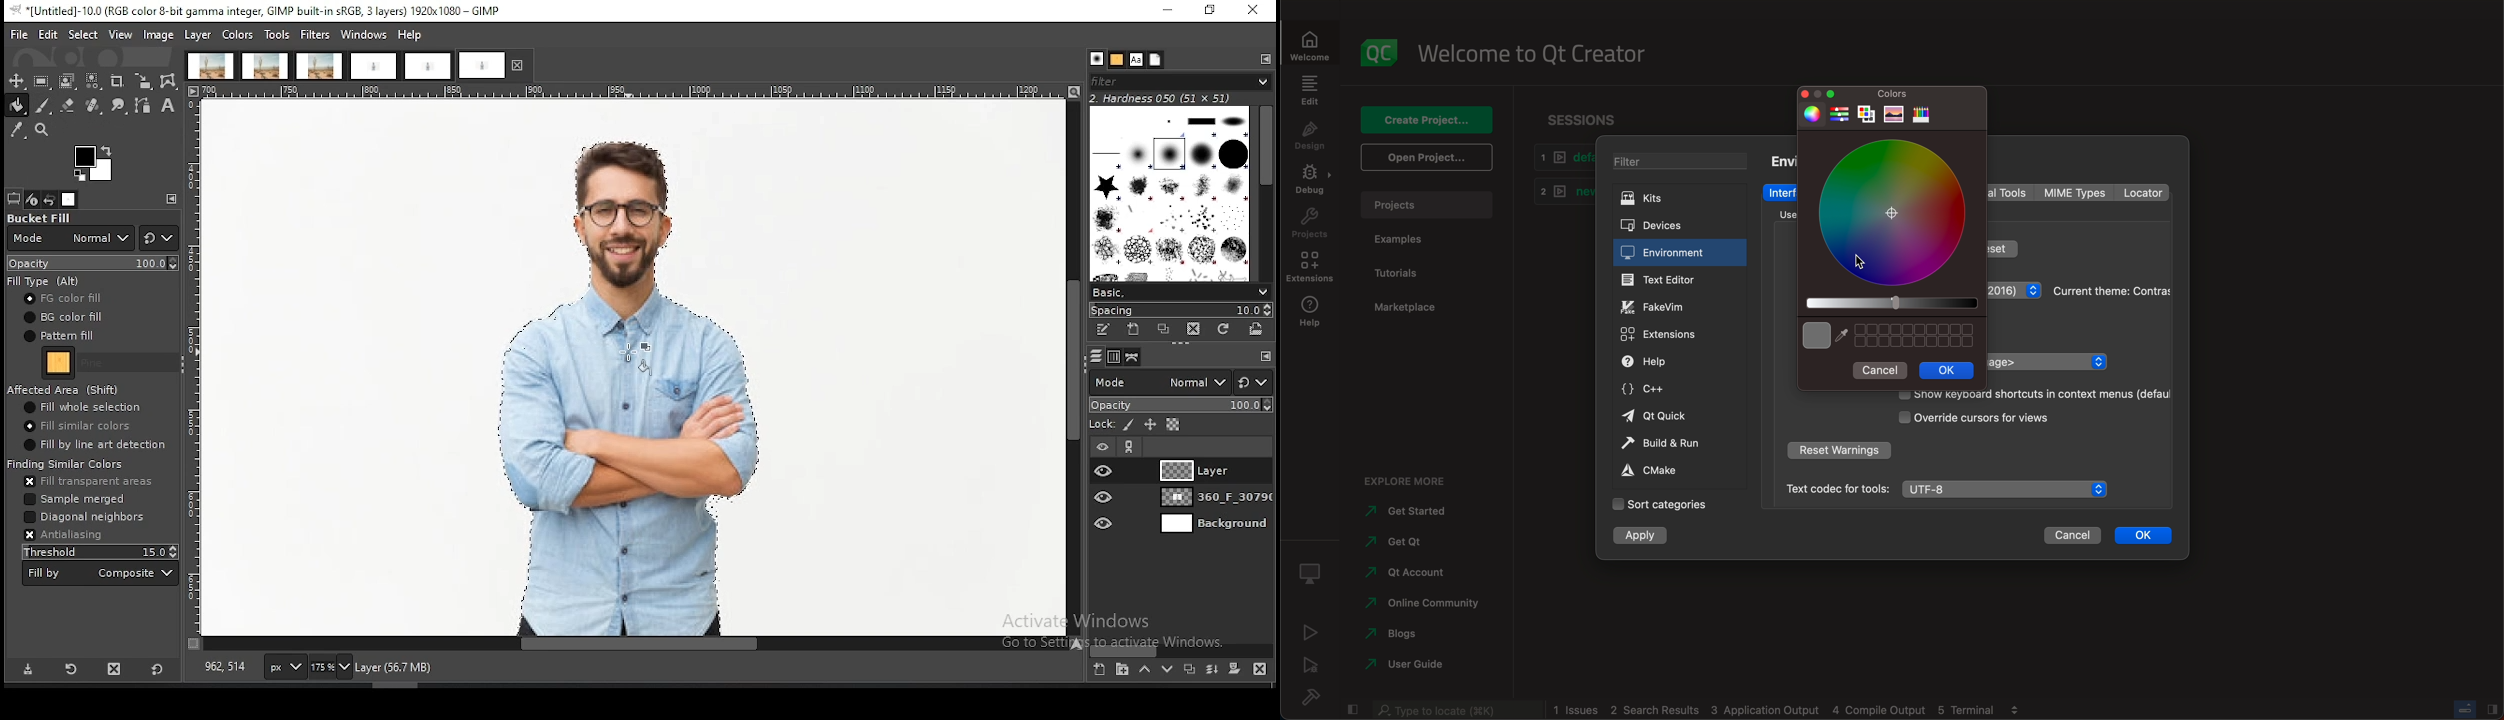  I want to click on duplicate brush, so click(1165, 331).